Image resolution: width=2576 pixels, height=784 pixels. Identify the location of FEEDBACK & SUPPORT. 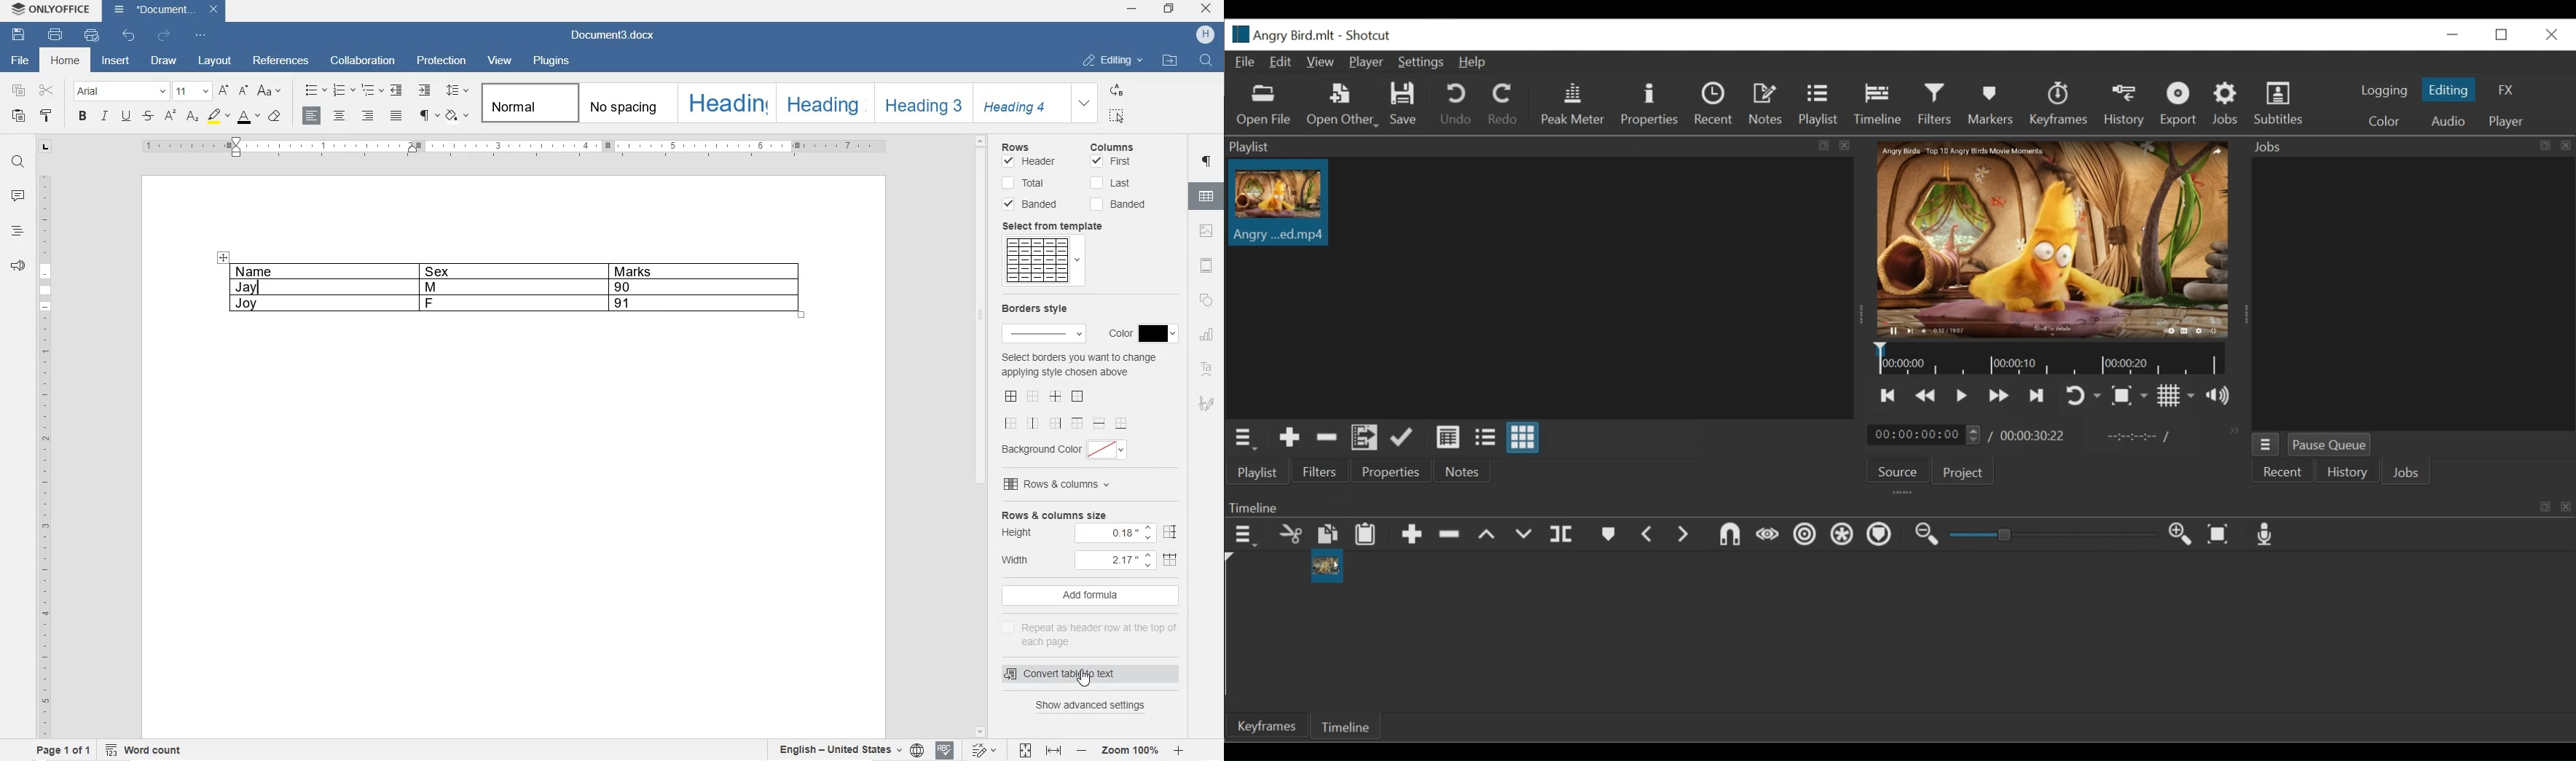
(16, 263).